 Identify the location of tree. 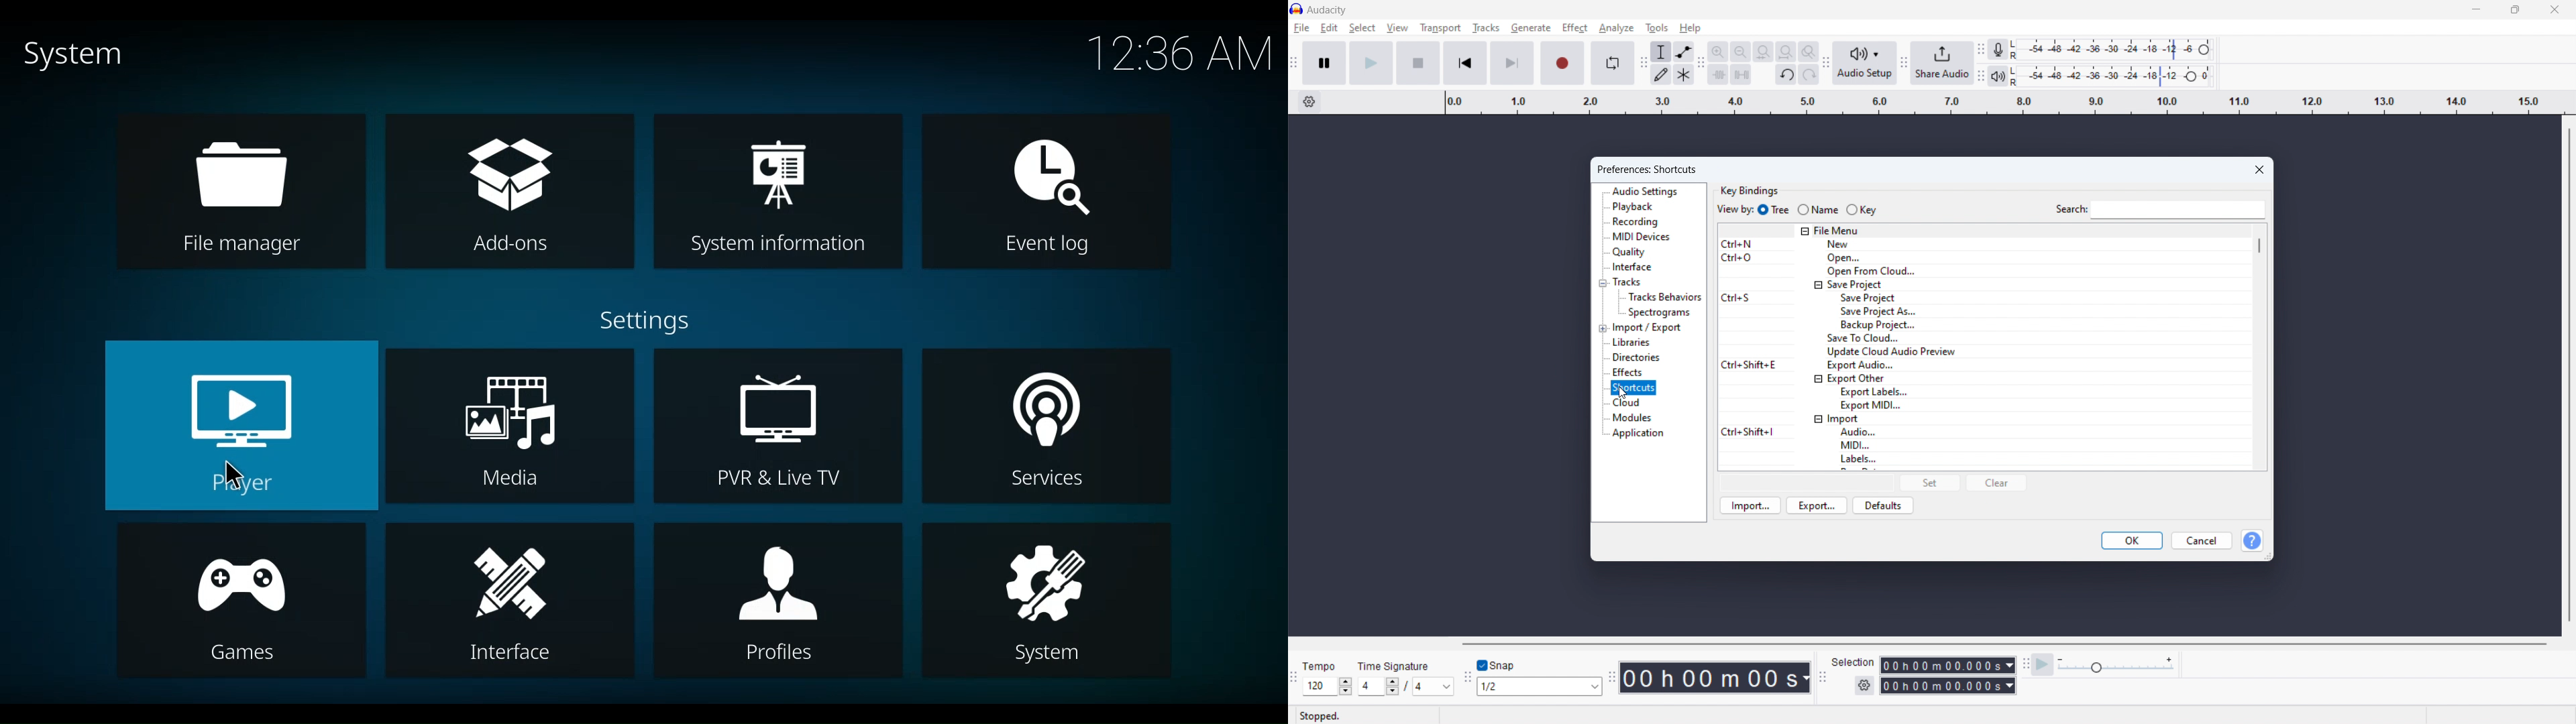
(1774, 209).